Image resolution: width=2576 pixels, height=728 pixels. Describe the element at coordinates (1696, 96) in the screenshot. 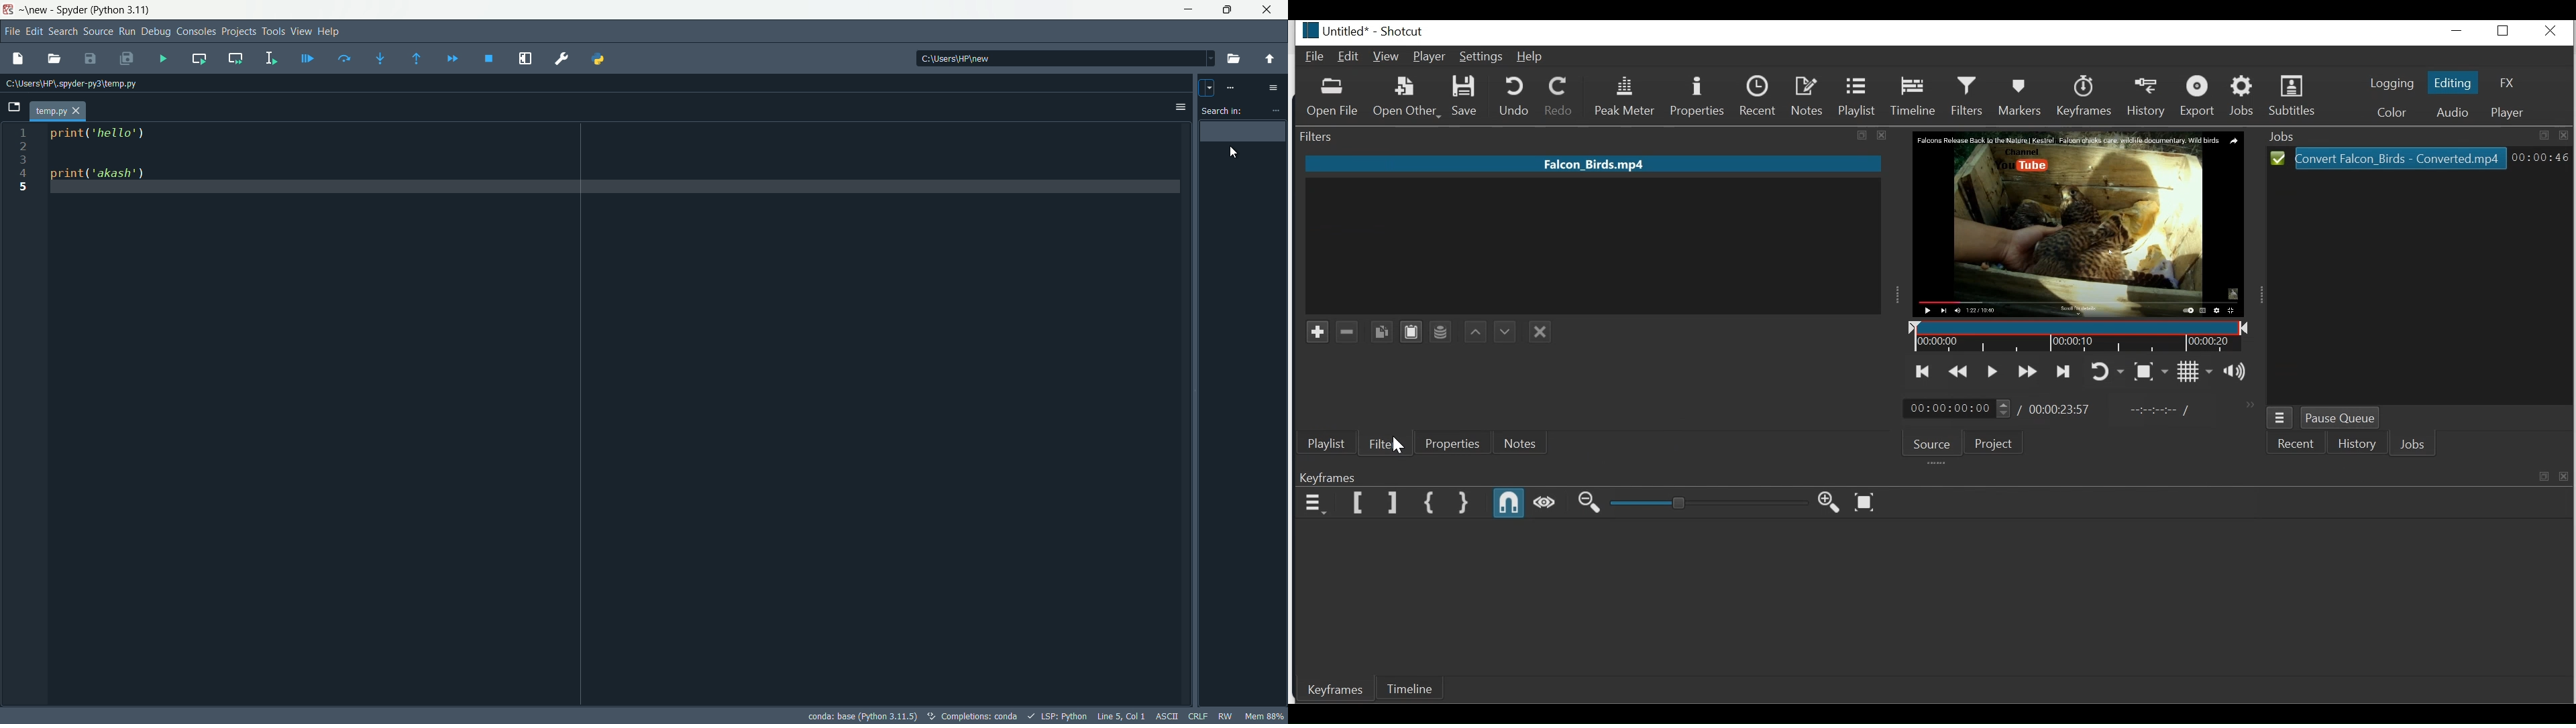

I see `Properties` at that location.